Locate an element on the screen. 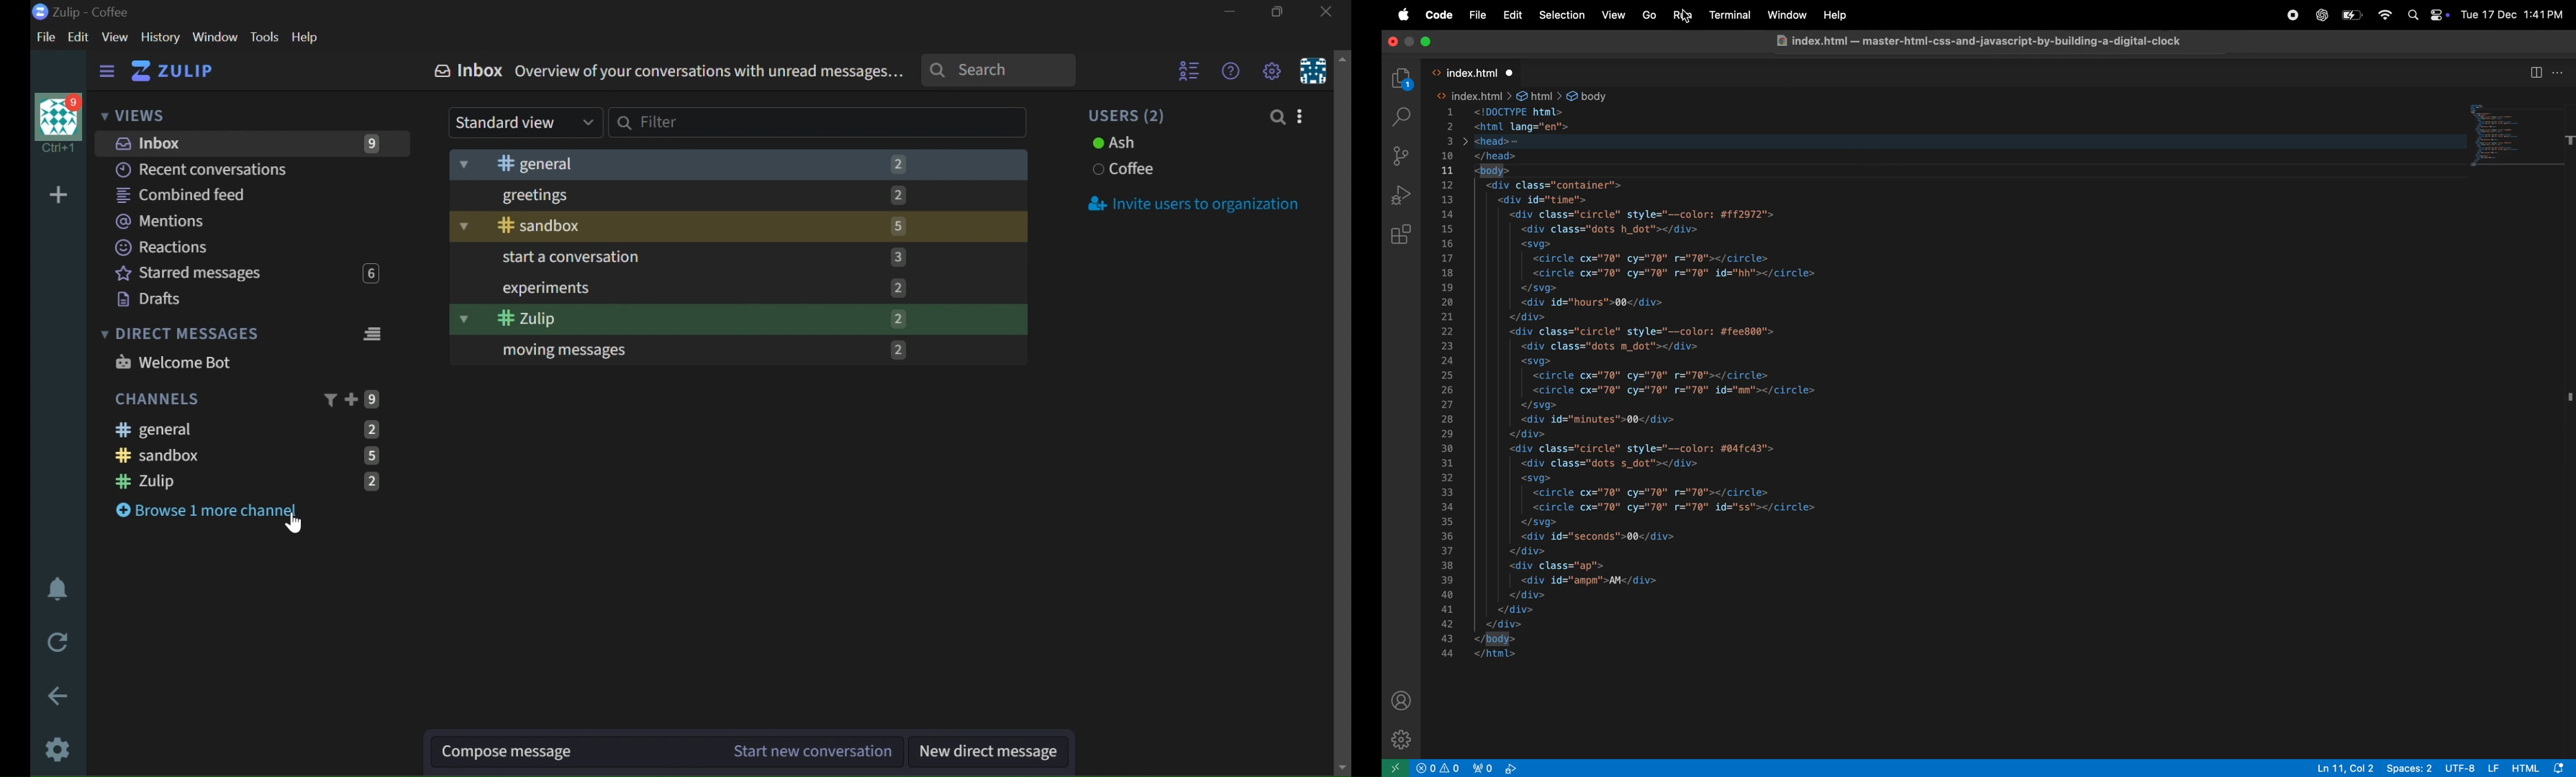  help is located at coordinates (1834, 15).